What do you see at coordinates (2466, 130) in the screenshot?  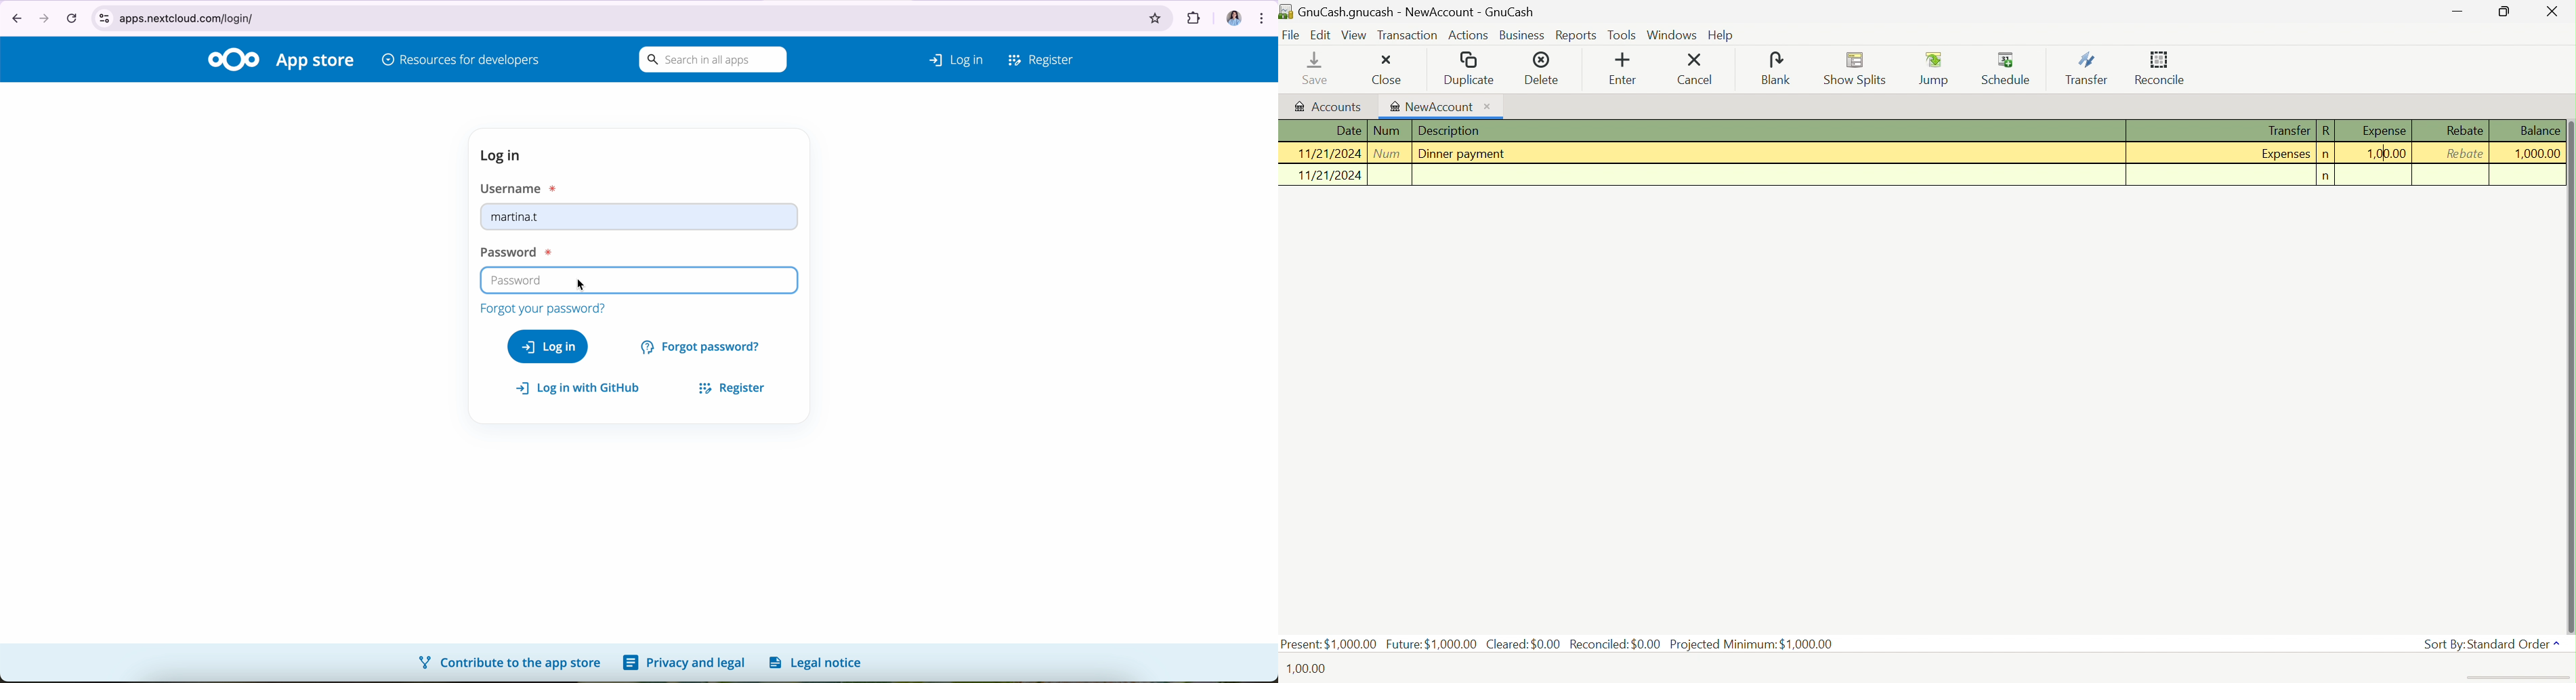 I see `Rebate` at bounding box center [2466, 130].